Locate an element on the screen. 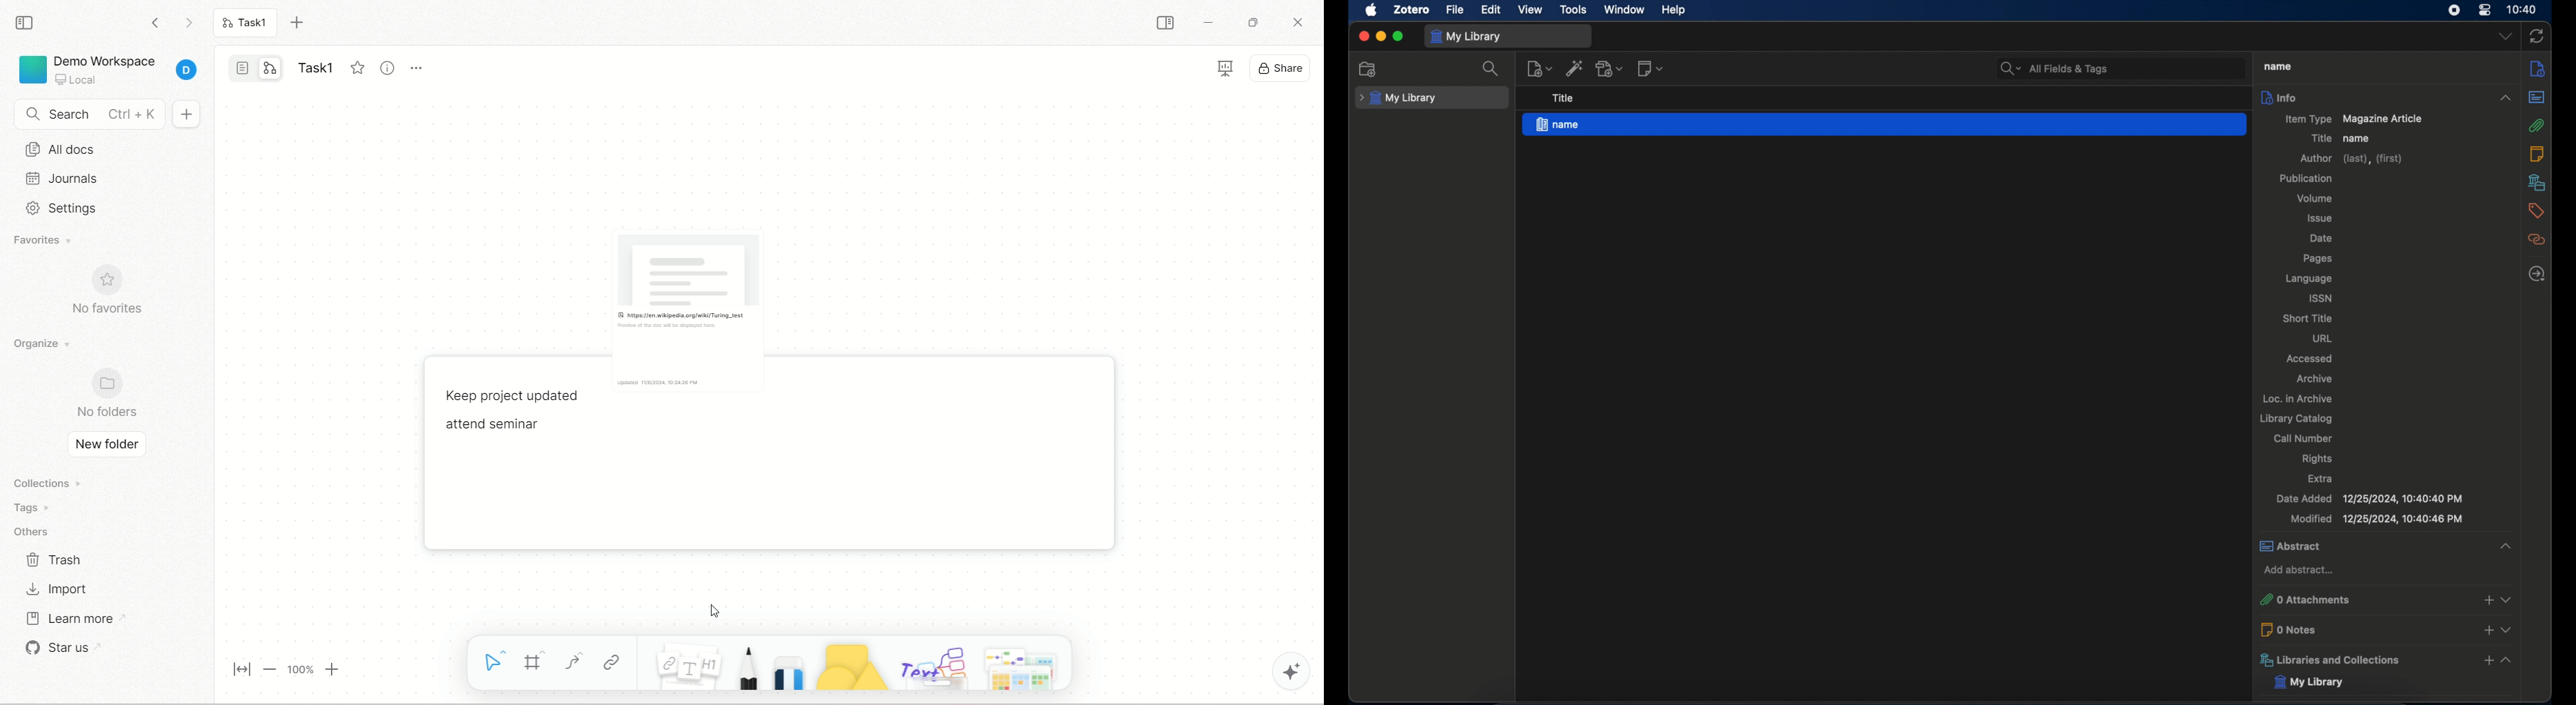  issn is located at coordinates (2321, 298).